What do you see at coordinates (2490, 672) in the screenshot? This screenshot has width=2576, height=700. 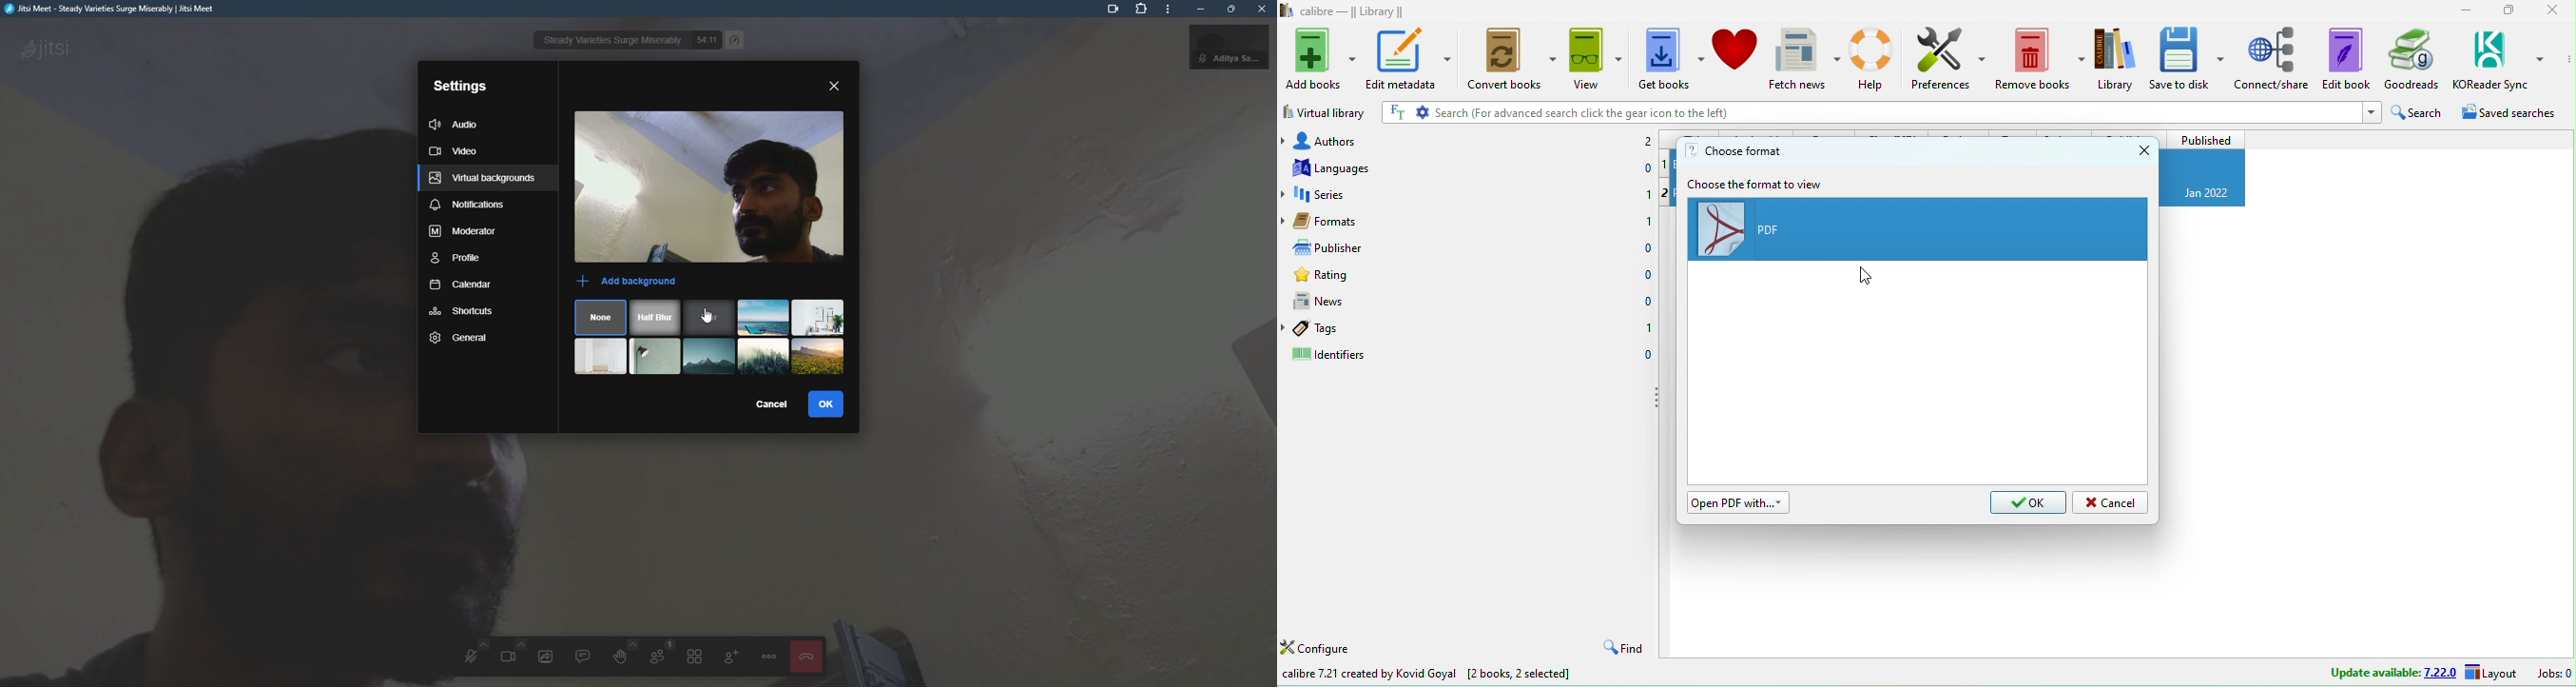 I see `layout` at bounding box center [2490, 672].